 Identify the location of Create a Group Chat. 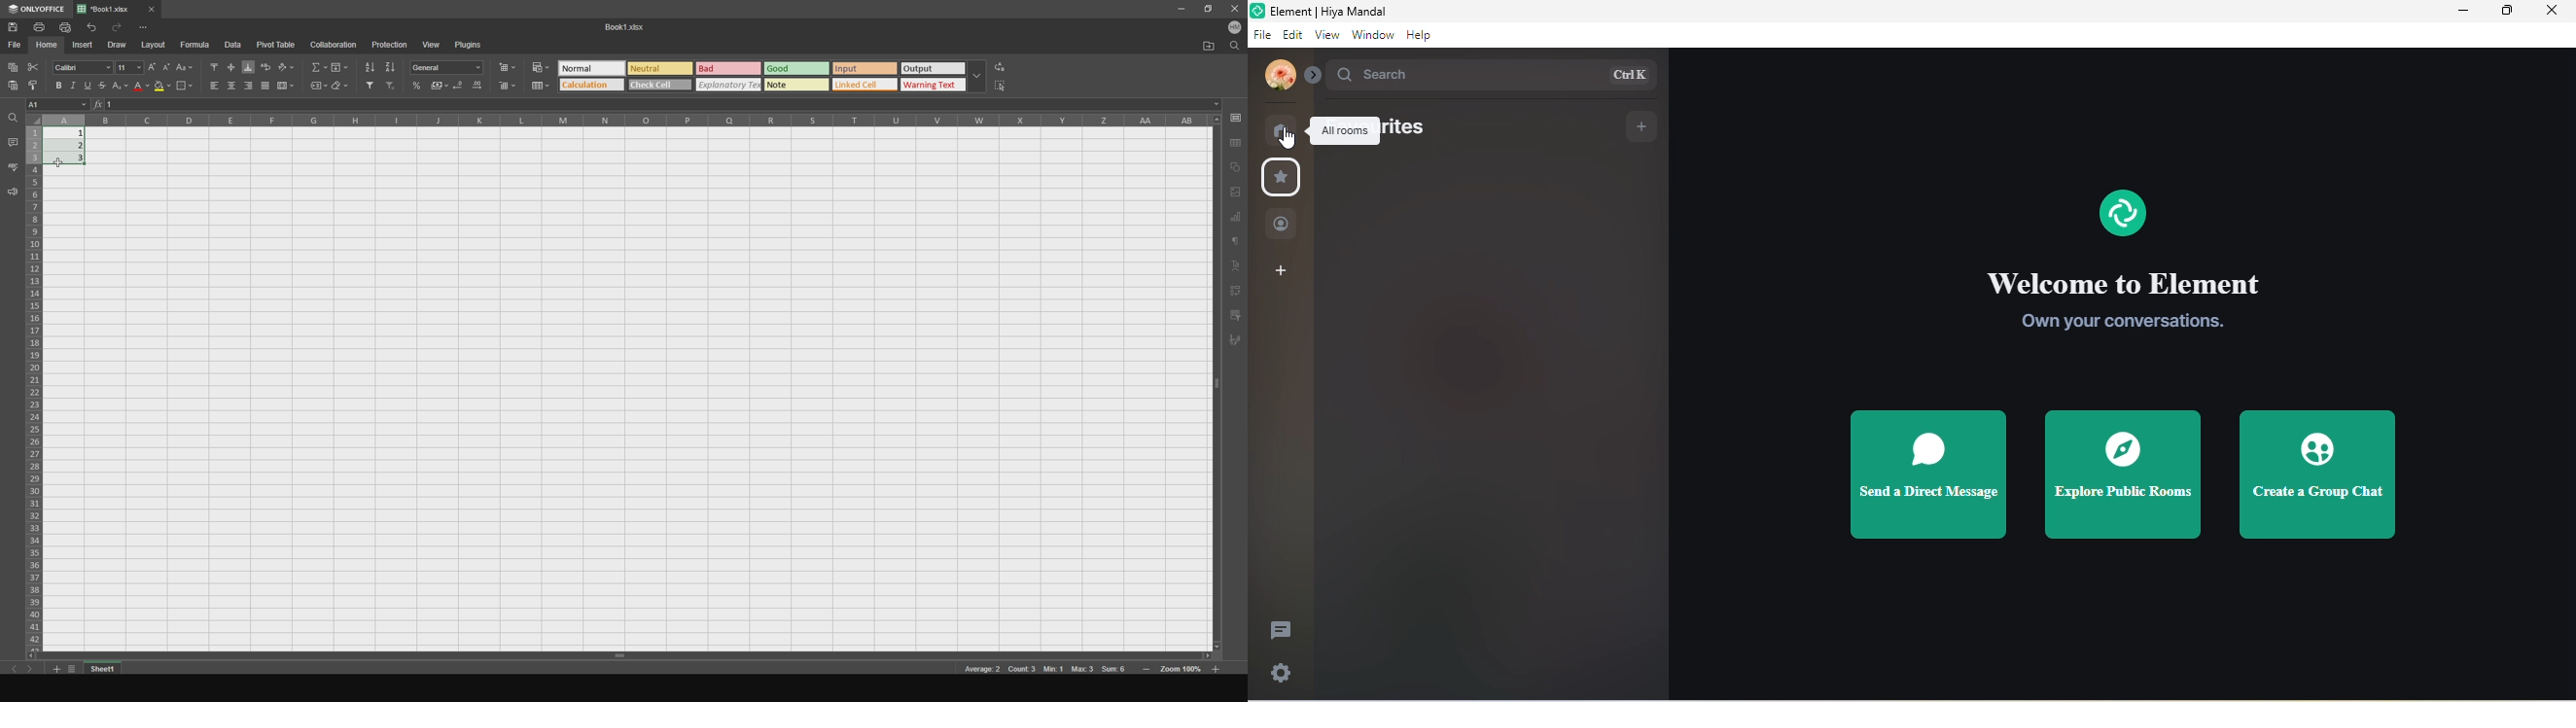
(2314, 474).